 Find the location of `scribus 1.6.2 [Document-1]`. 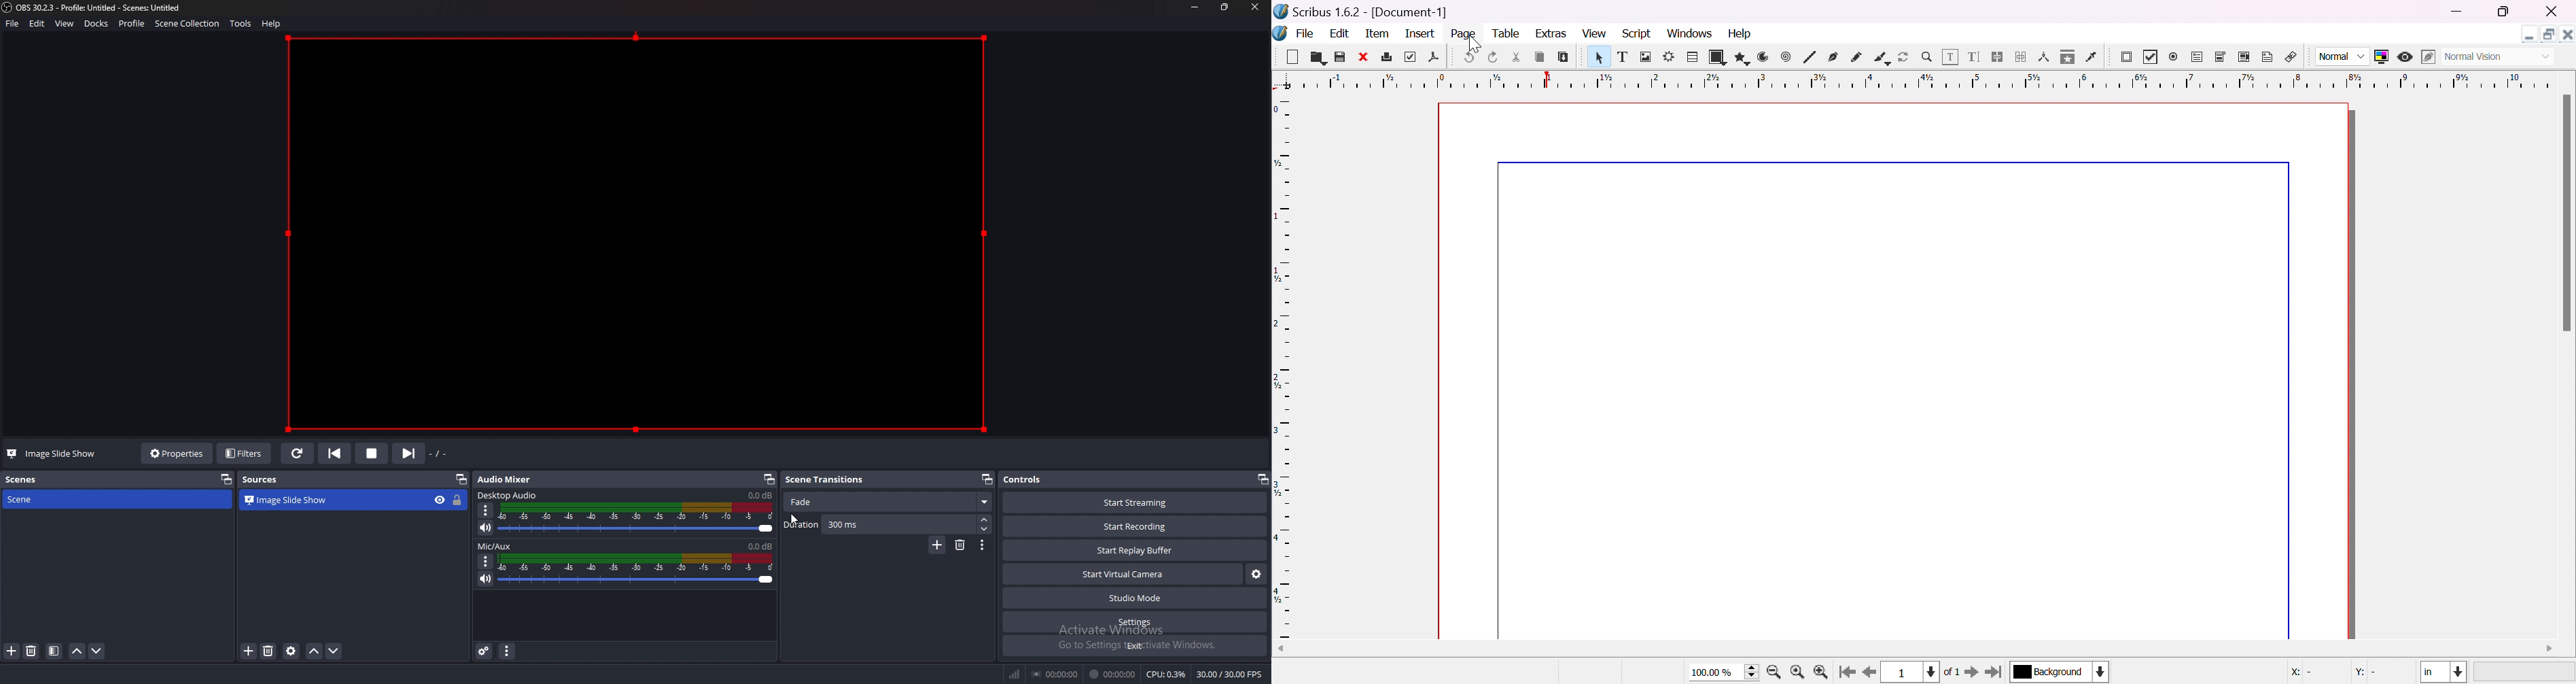

scribus 1.6.2 [Document-1] is located at coordinates (1362, 10).